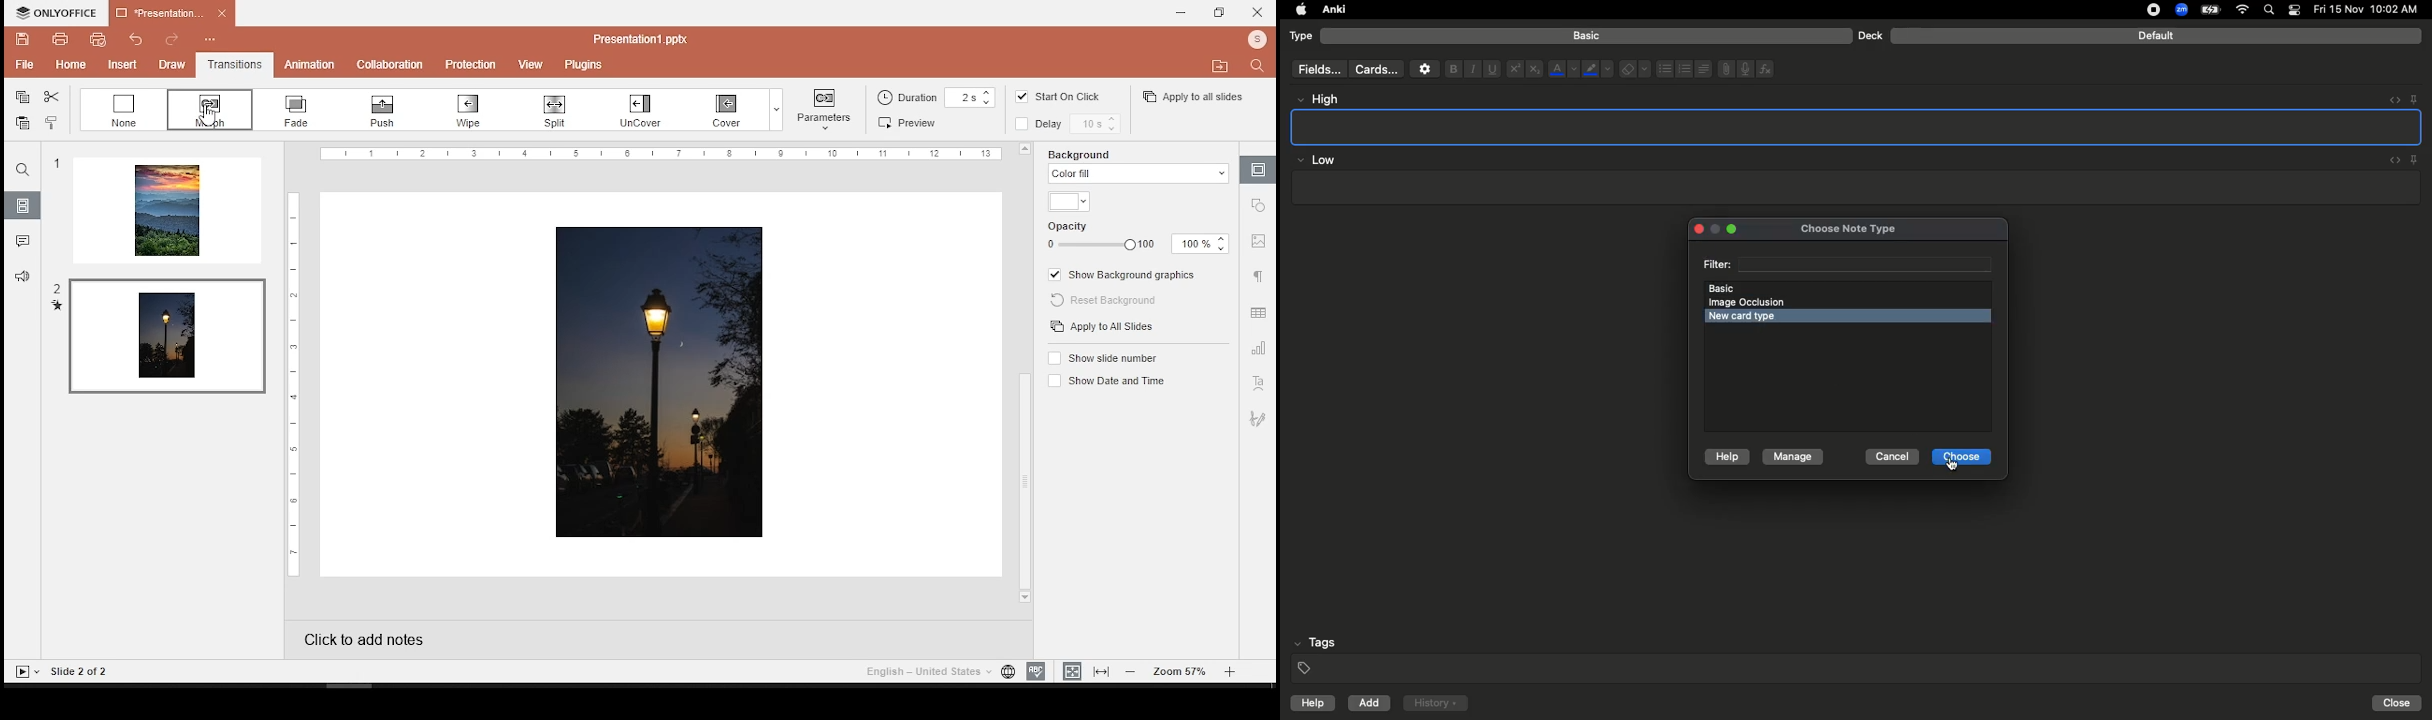 This screenshot has height=728, width=2436. I want to click on slide settings, so click(1258, 170).